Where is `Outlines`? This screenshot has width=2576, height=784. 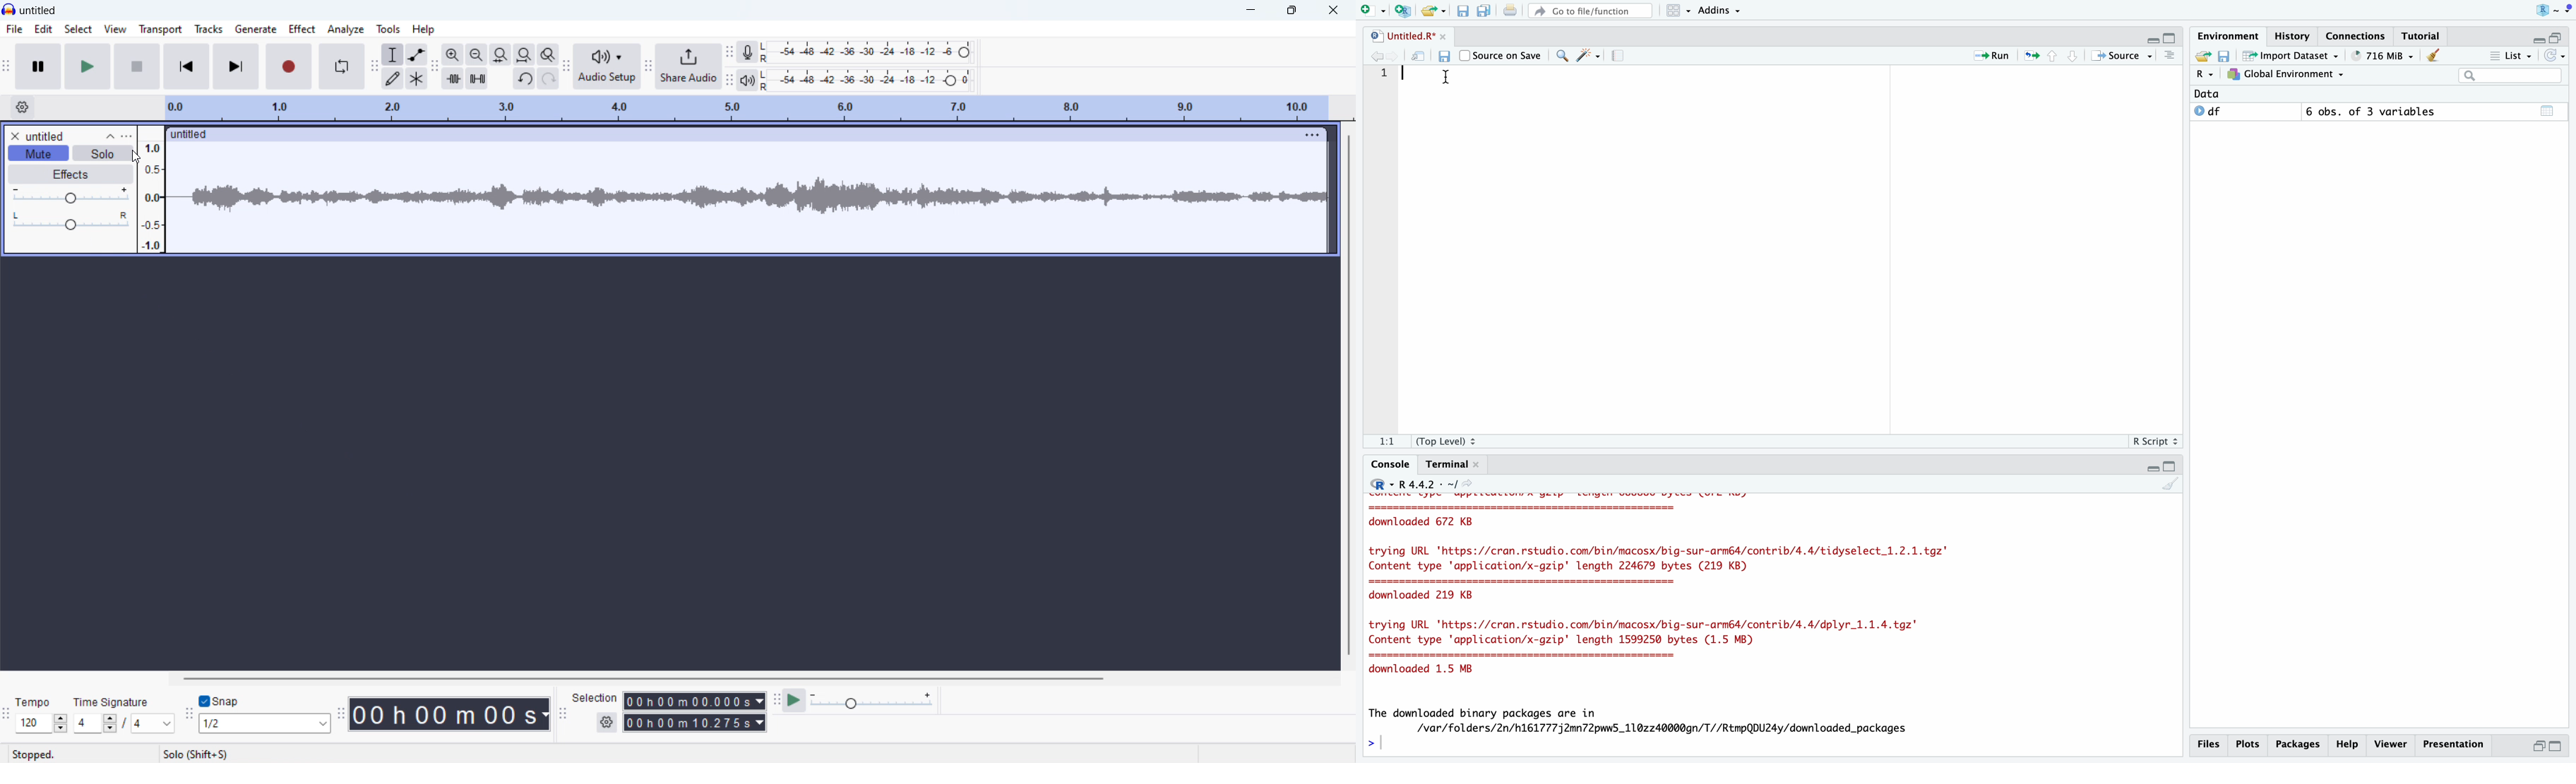
Outlines is located at coordinates (2171, 56).